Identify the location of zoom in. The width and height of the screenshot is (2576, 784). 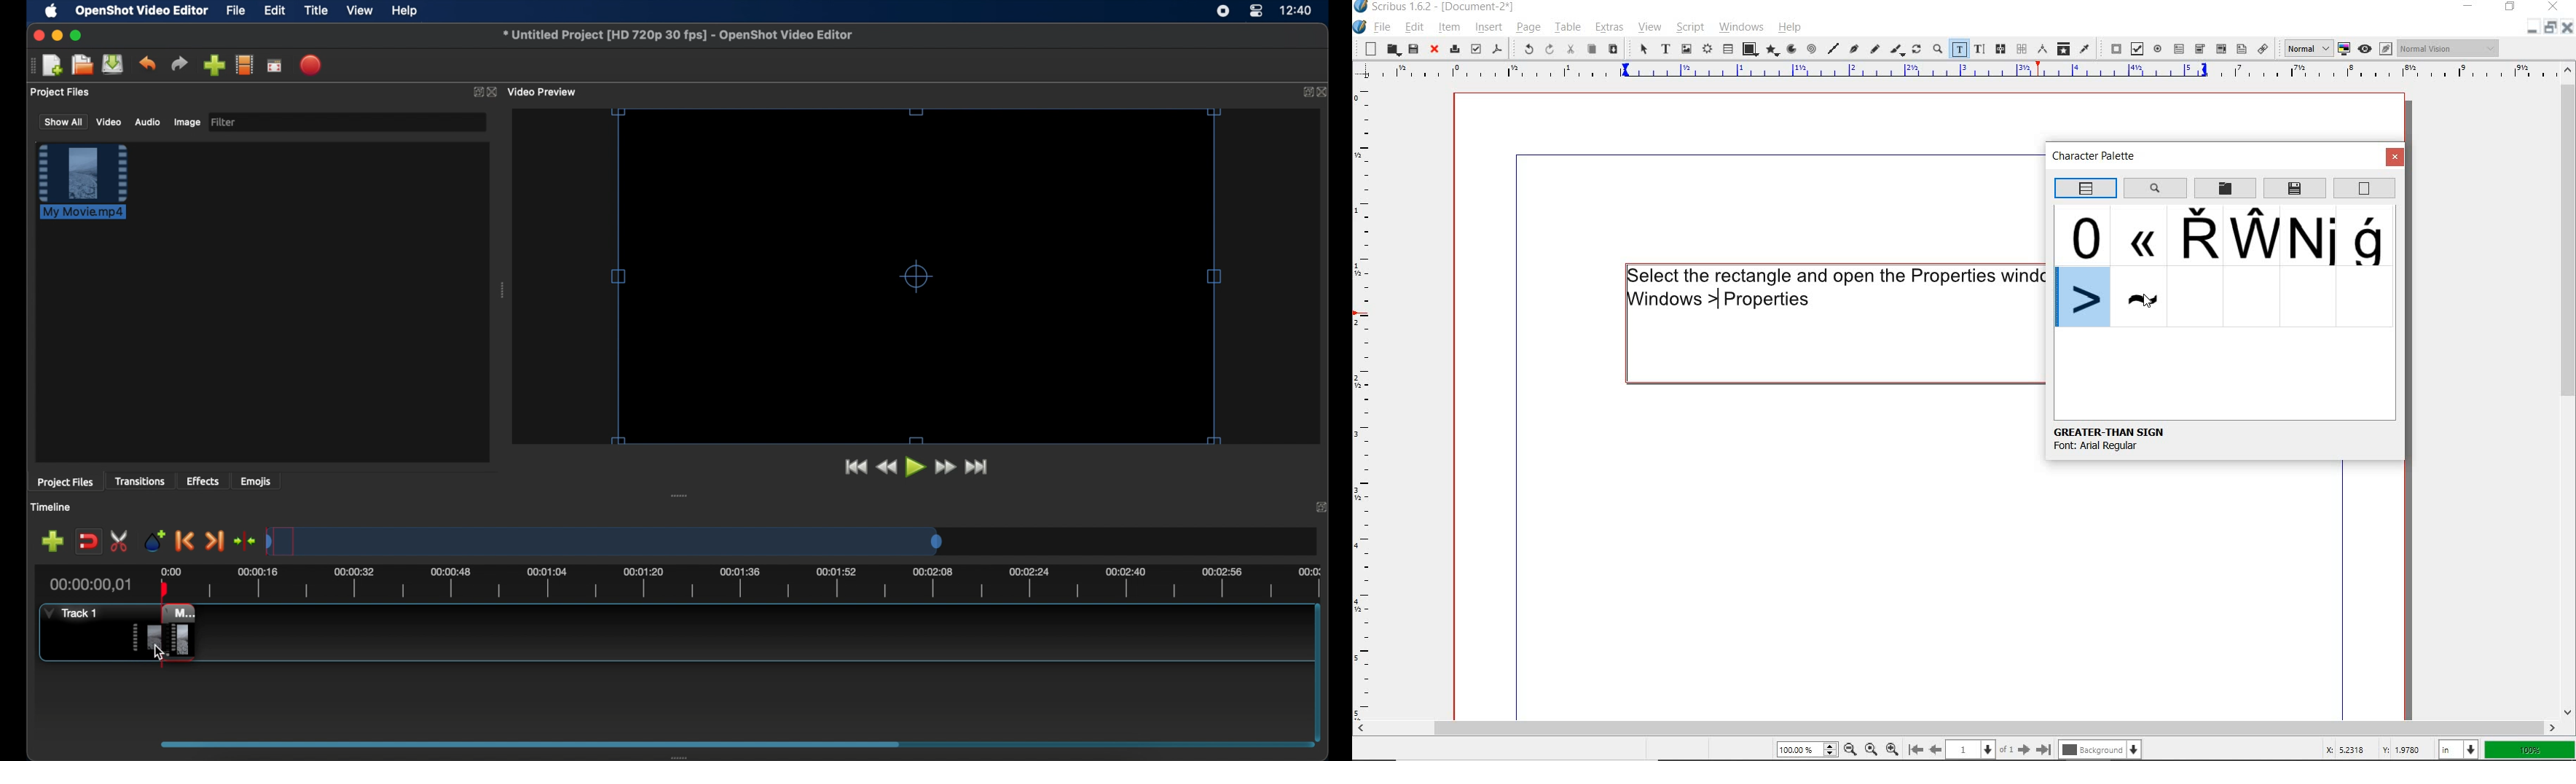
(1892, 747).